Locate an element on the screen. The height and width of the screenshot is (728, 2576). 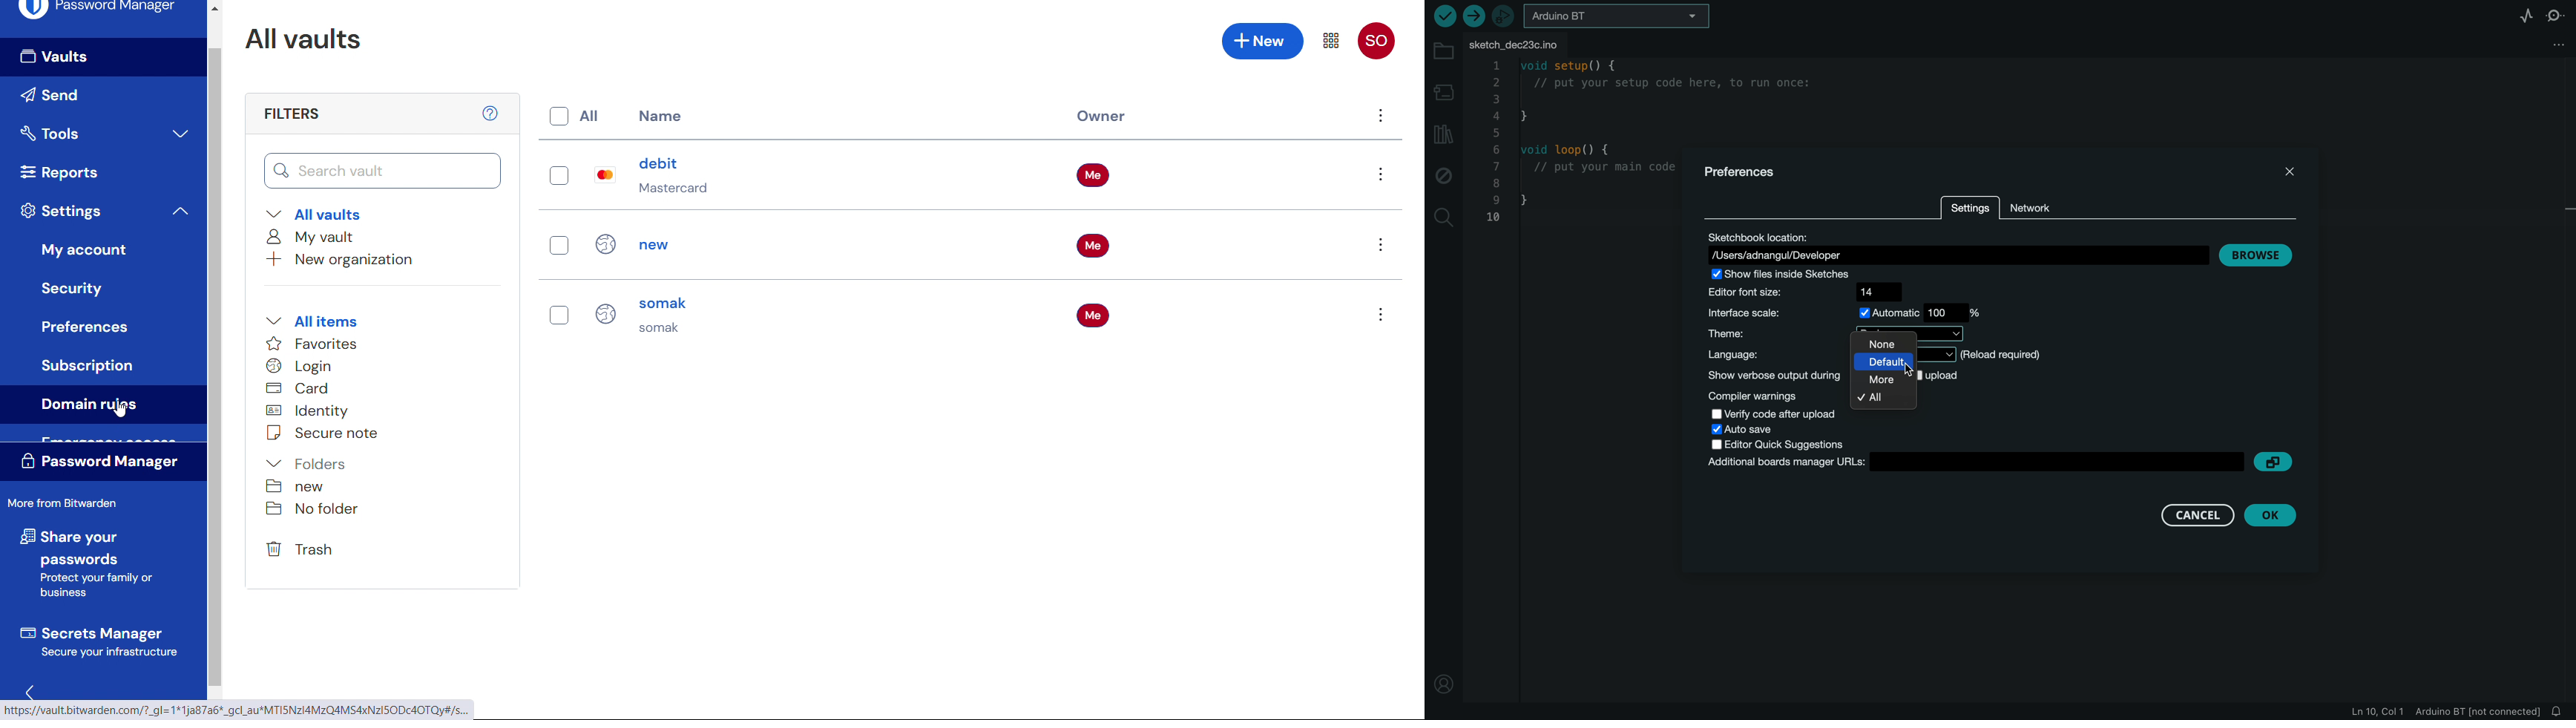
Scroll up  is located at coordinates (214, 7).